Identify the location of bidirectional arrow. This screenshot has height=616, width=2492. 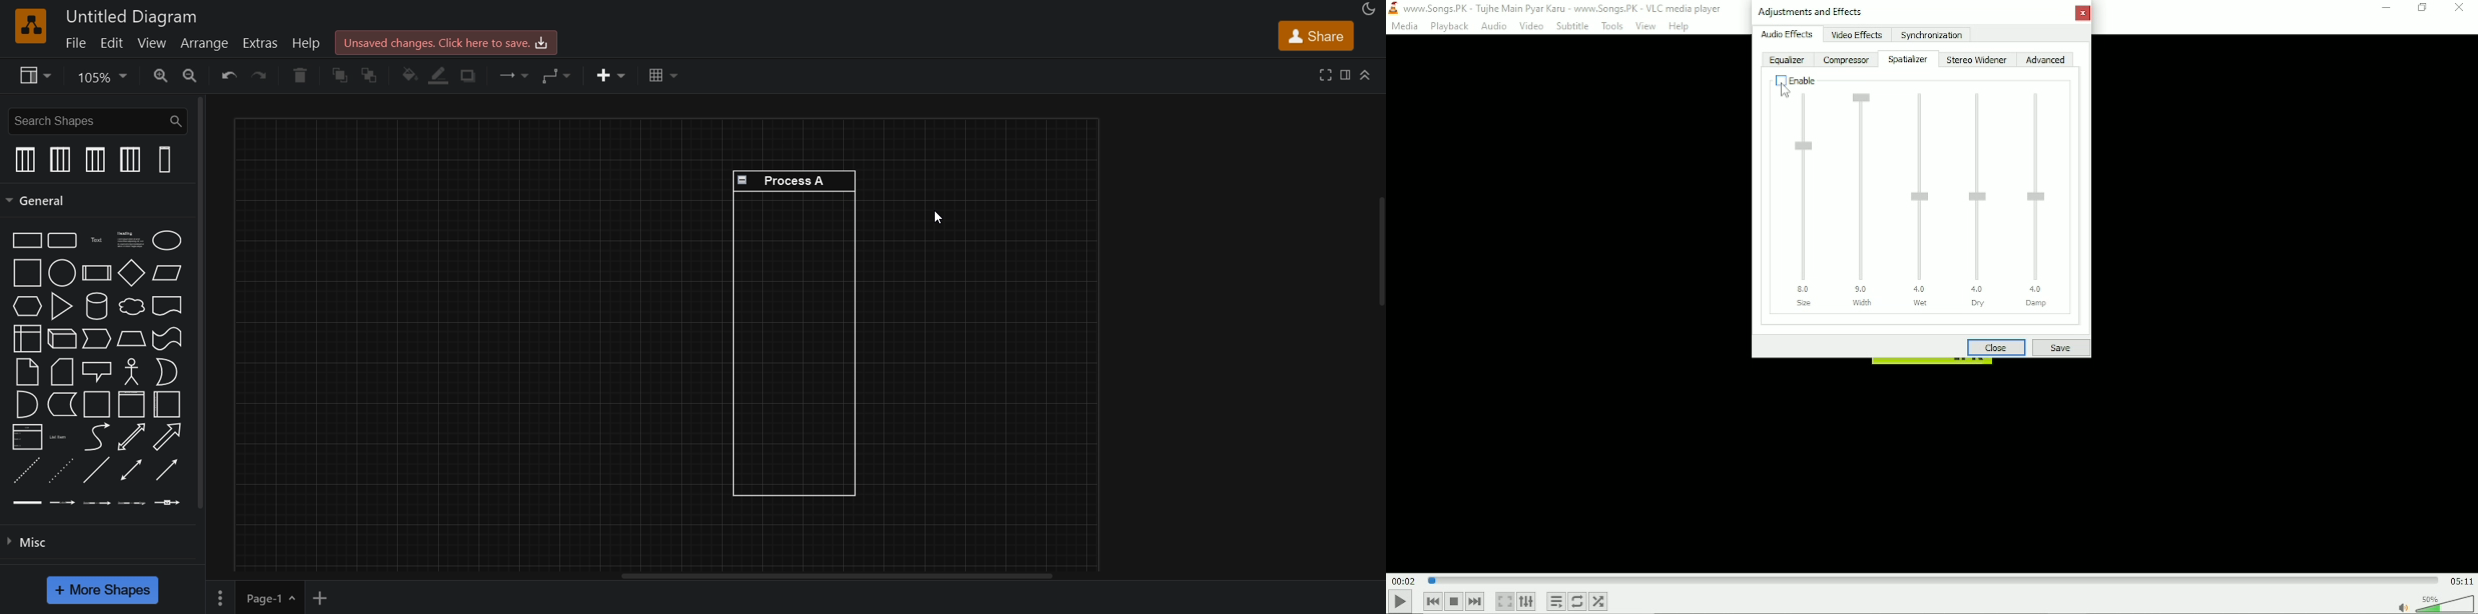
(131, 438).